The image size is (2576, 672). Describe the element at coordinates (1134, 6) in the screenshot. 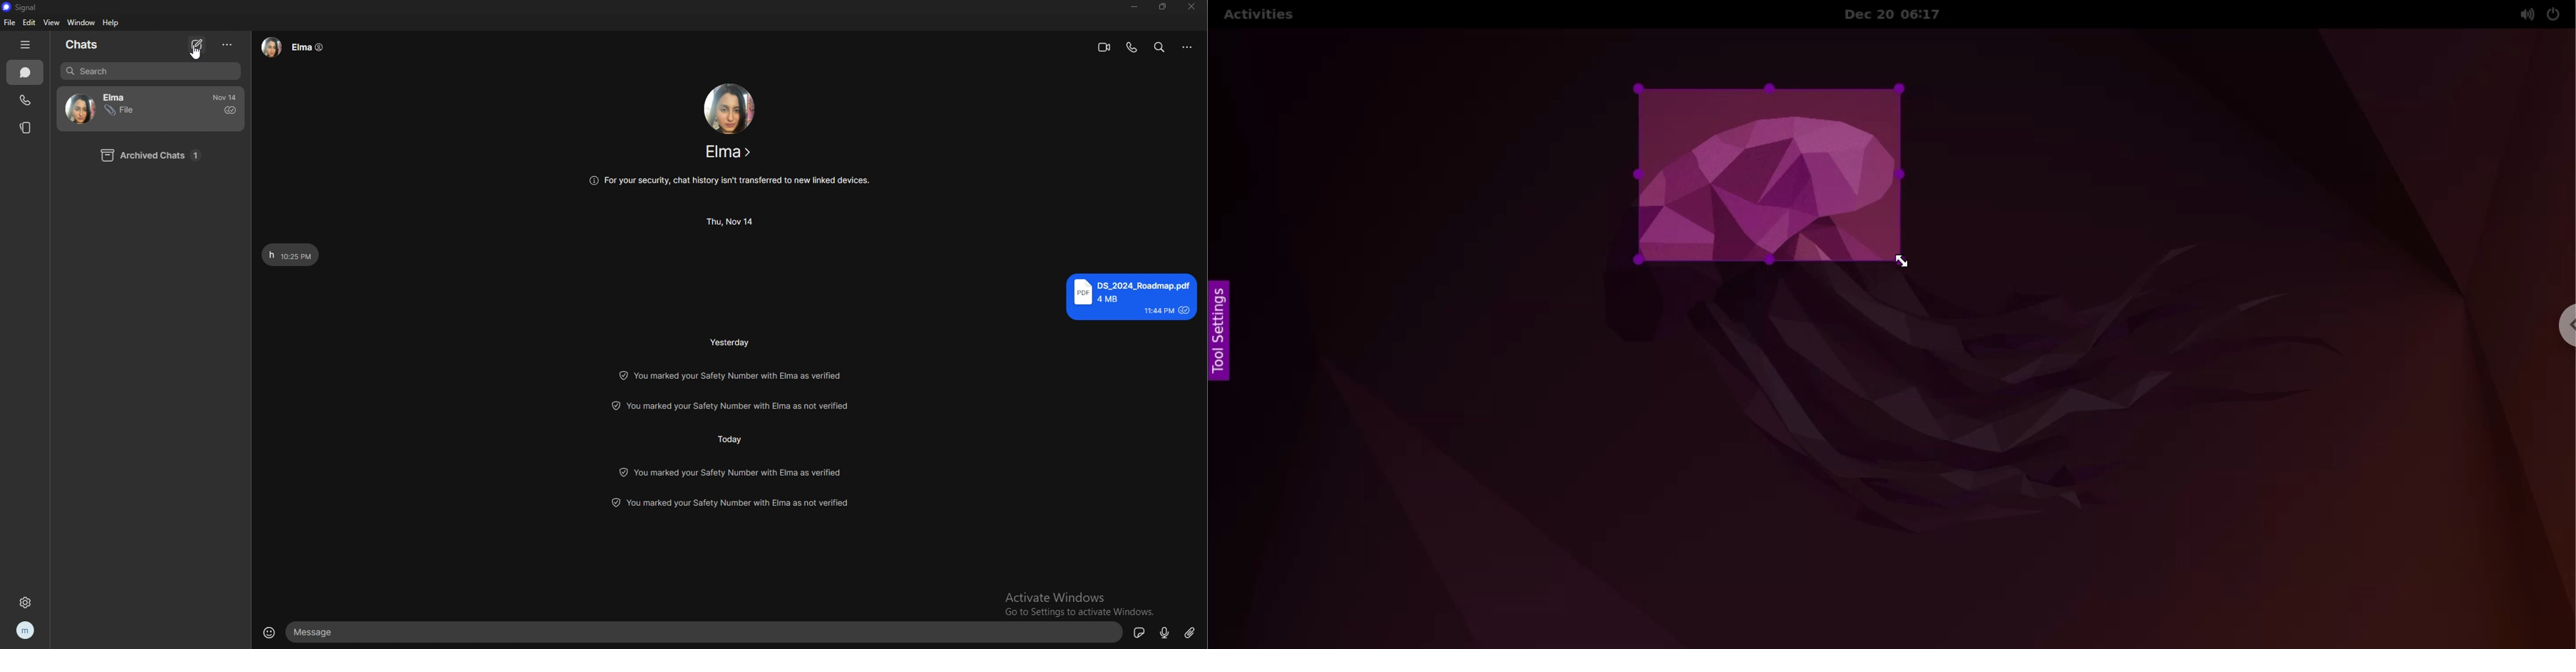

I see `minimize` at that location.